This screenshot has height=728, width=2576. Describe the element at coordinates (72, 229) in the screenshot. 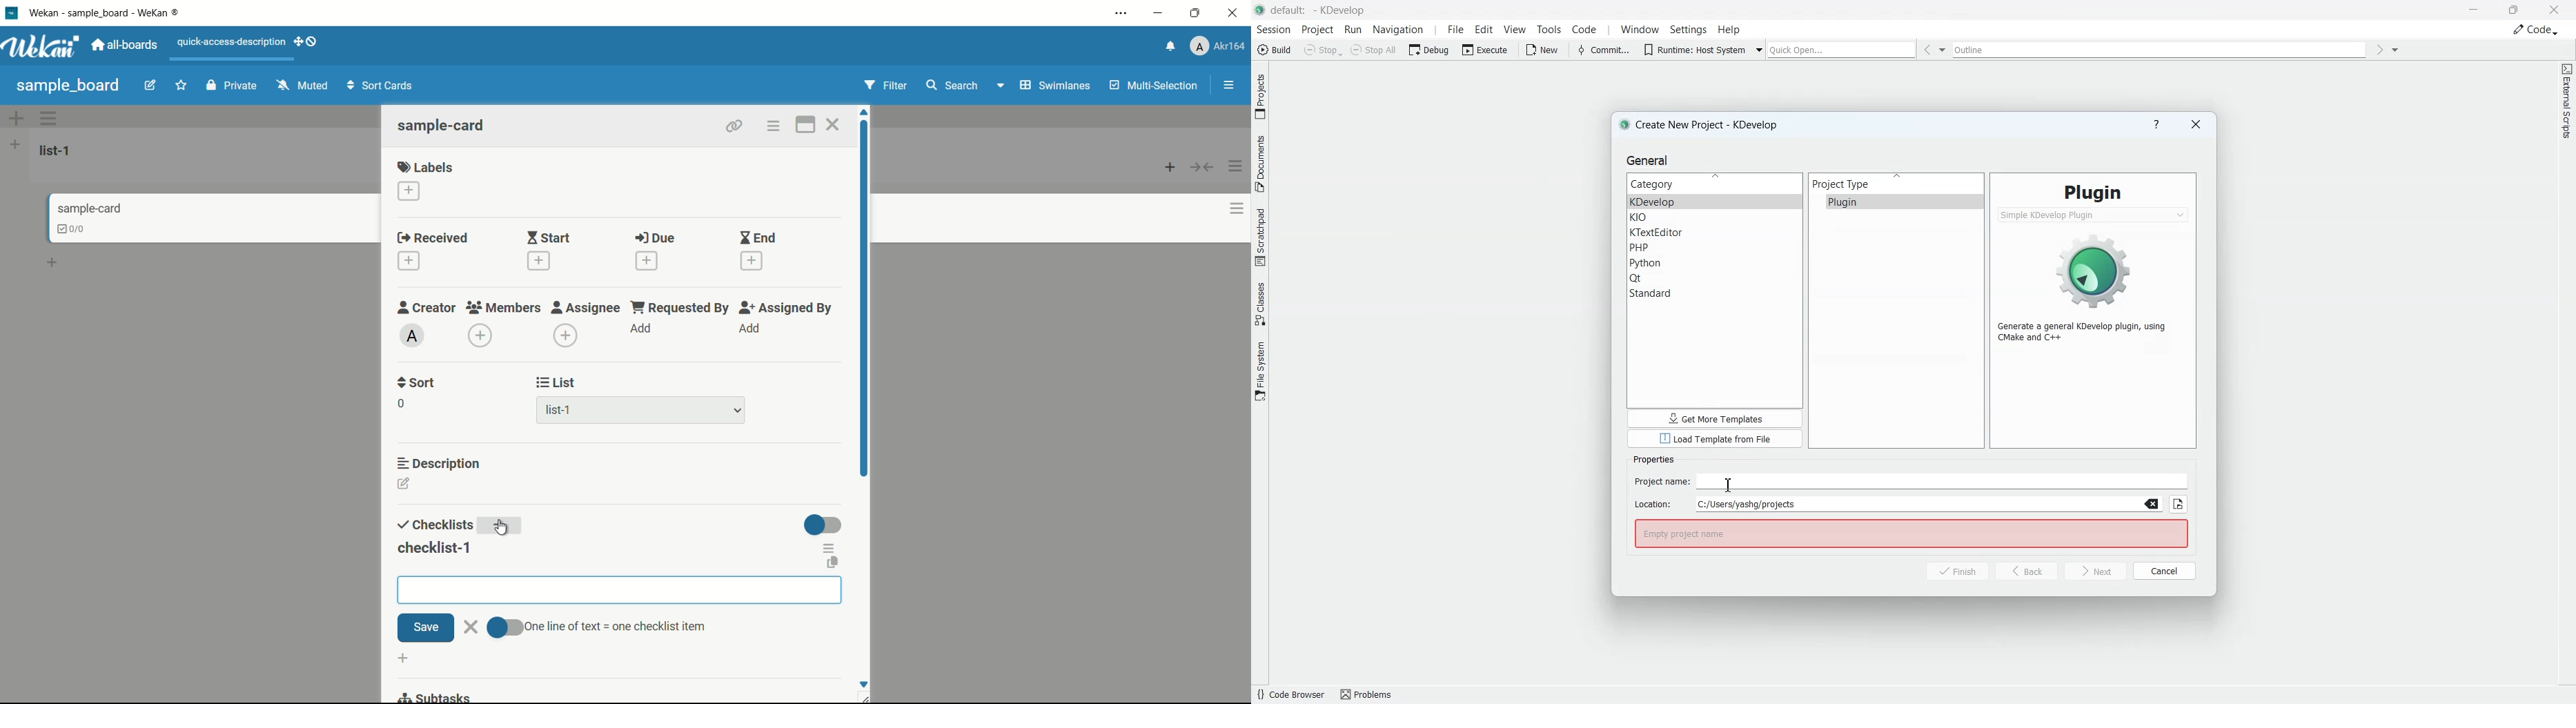

I see `cklist` at that location.